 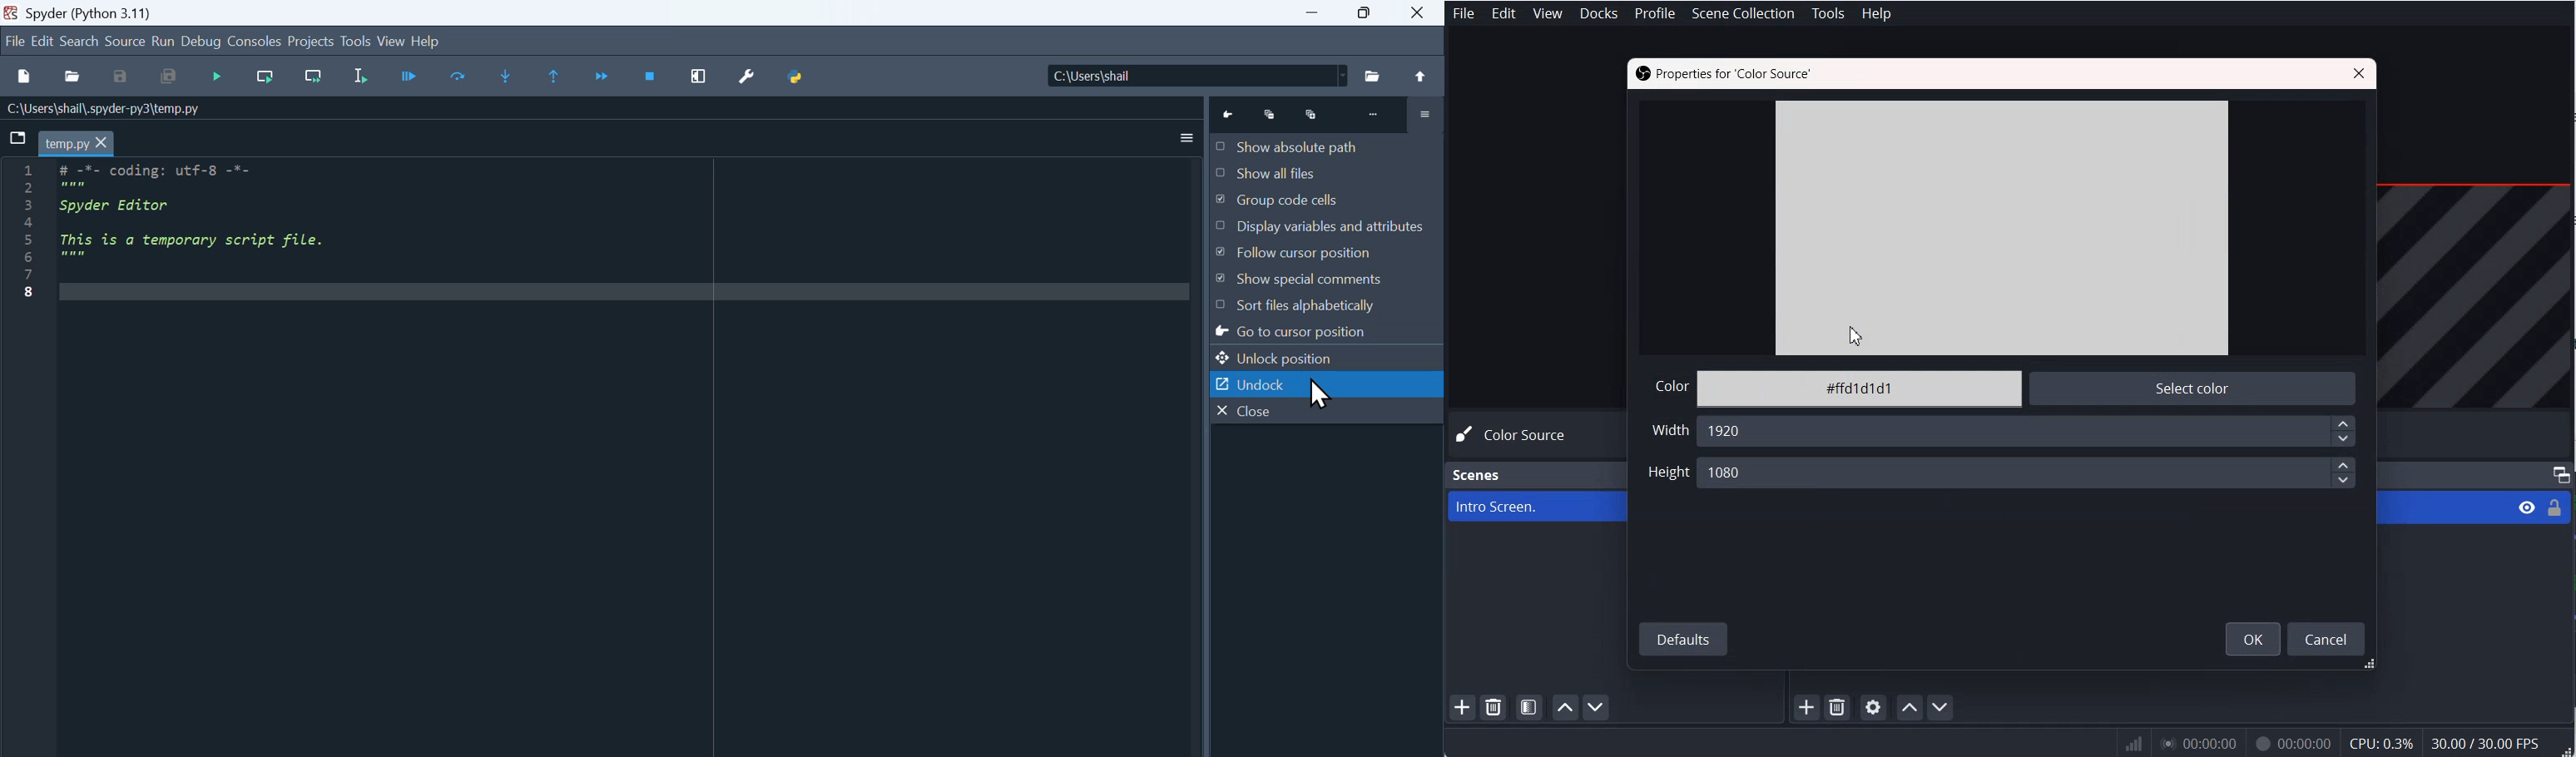 I want to click on Show absolute path, so click(x=1328, y=147).